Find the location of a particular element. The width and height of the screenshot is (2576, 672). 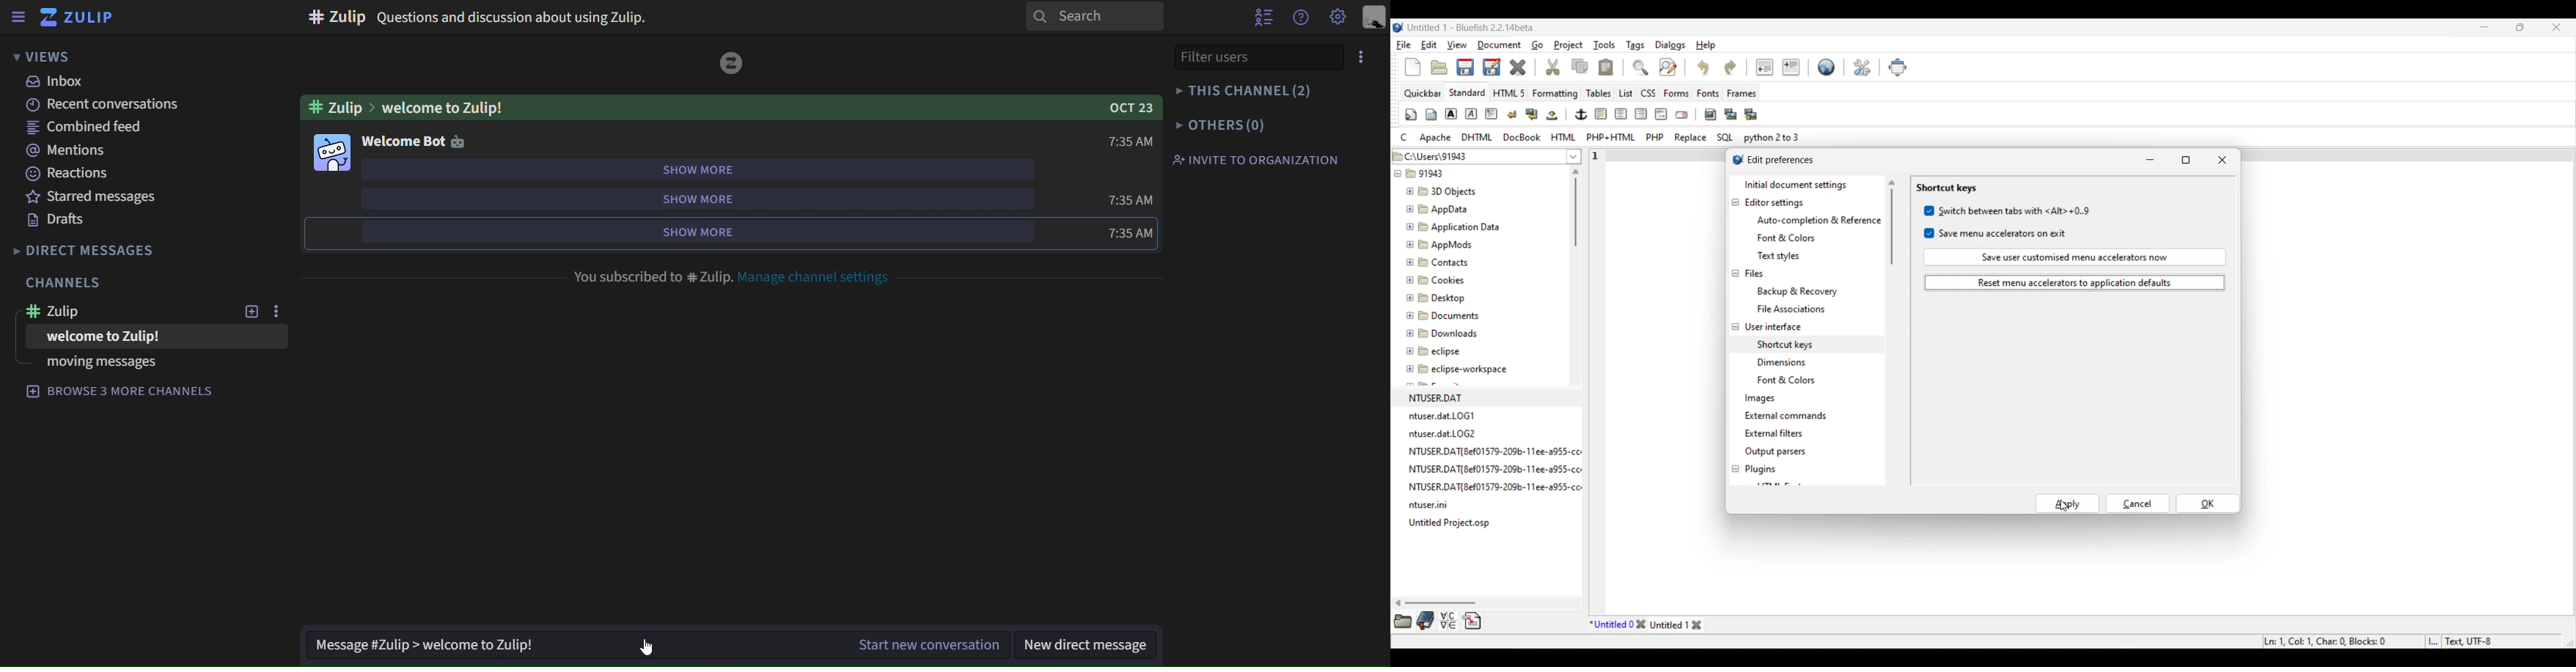

manage channel settings is located at coordinates (823, 276).